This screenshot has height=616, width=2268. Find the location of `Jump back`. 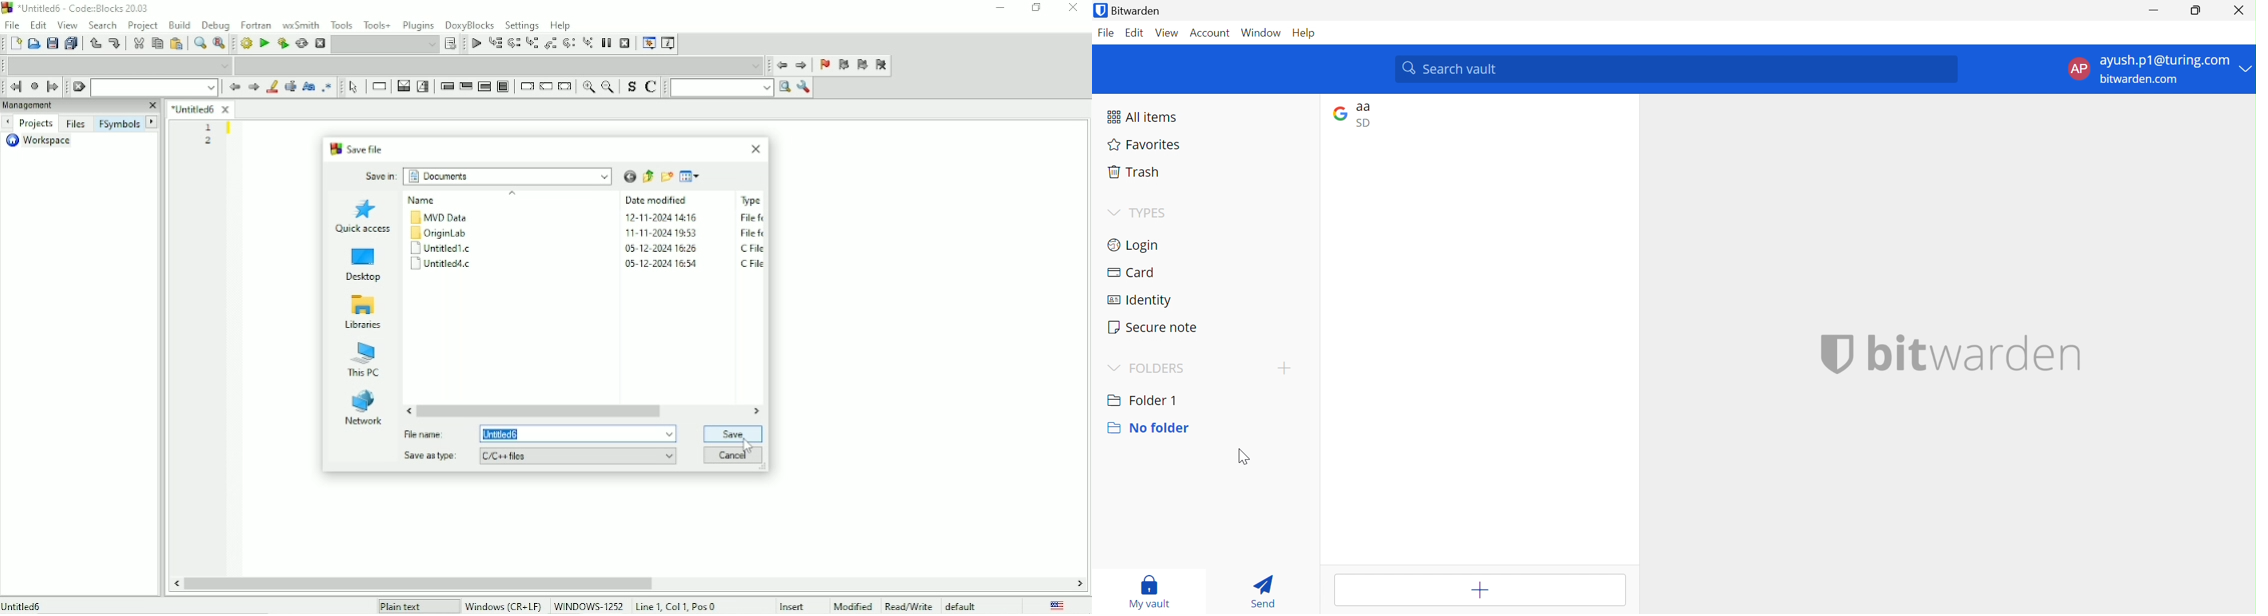

Jump back is located at coordinates (16, 87).